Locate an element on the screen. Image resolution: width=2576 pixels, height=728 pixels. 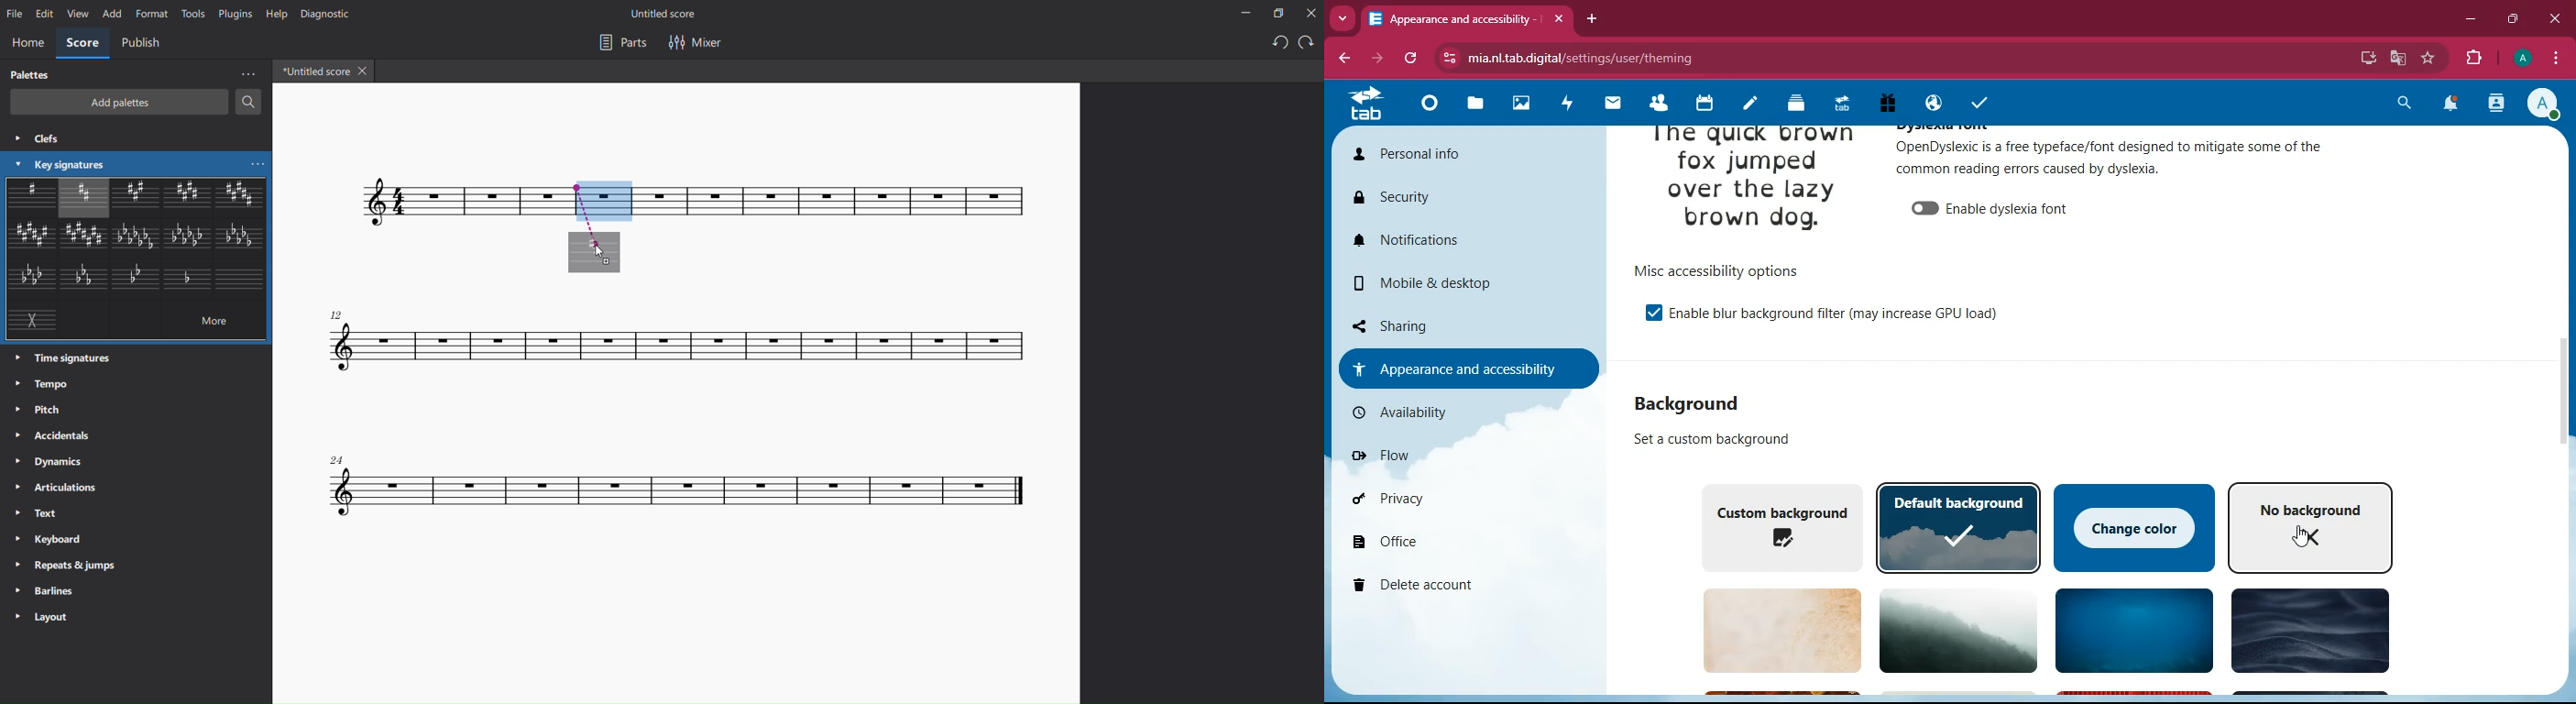
tab is located at coordinates (1366, 104).